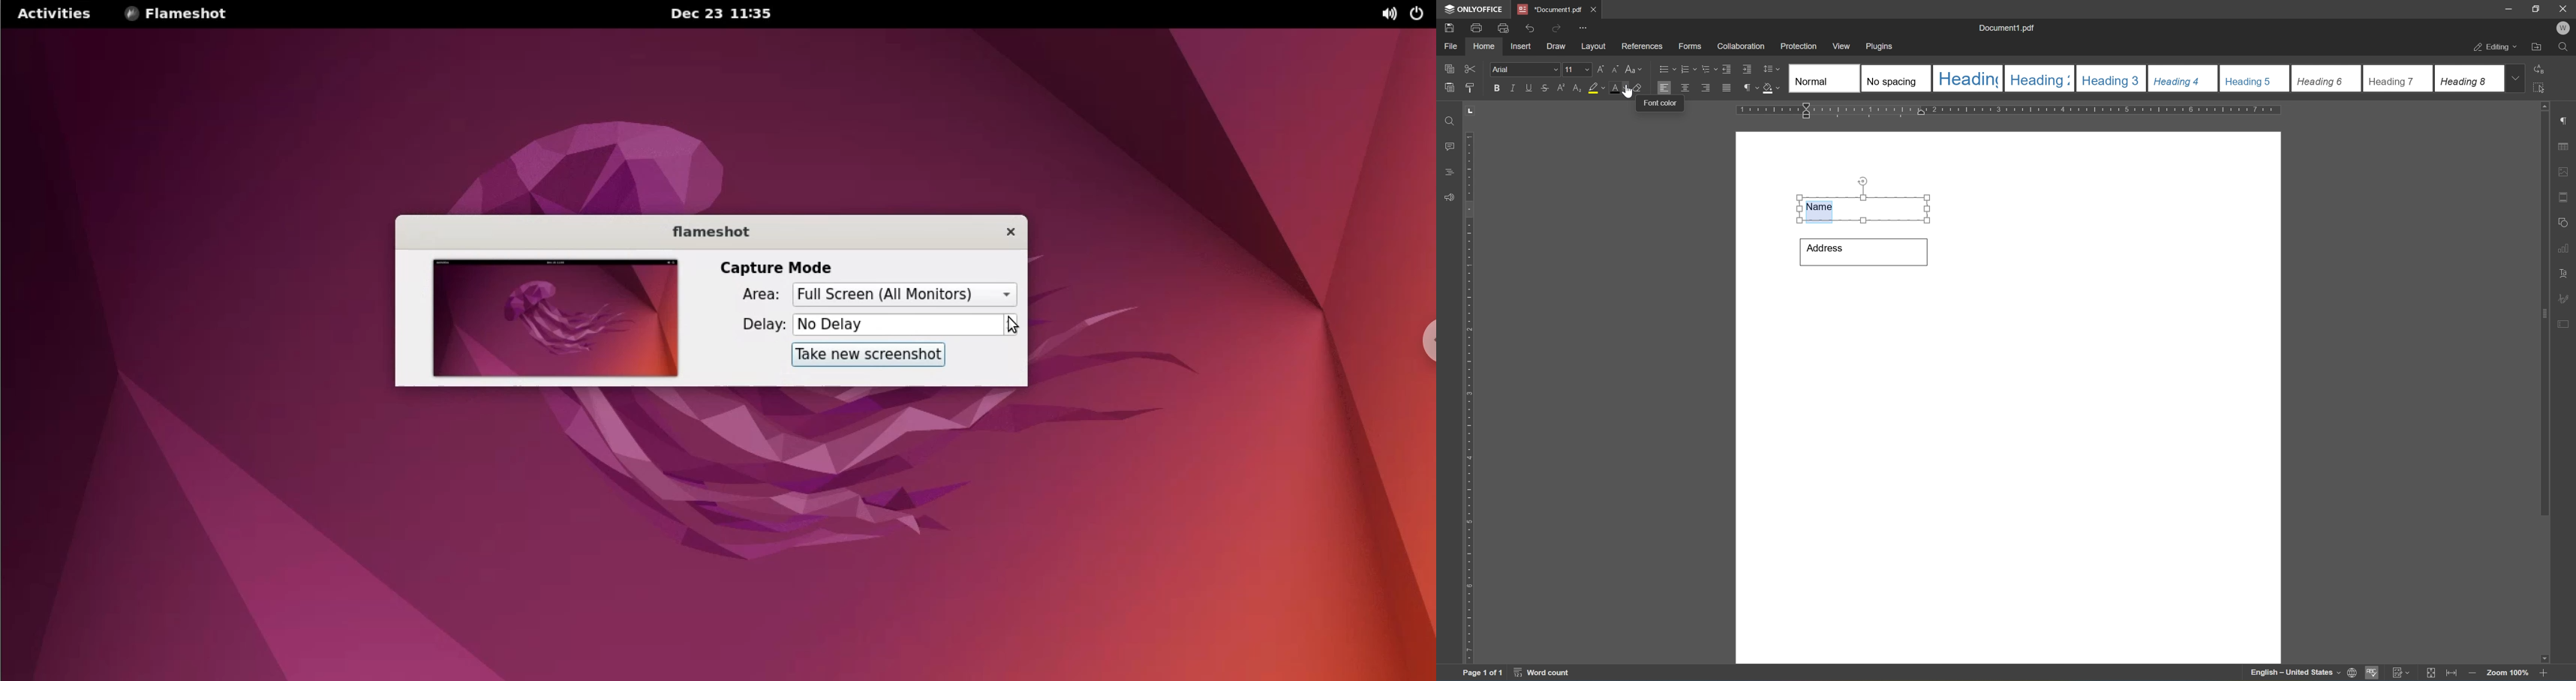 The height and width of the screenshot is (700, 2576). Describe the element at coordinates (897, 325) in the screenshot. I see `delay time` at that location.